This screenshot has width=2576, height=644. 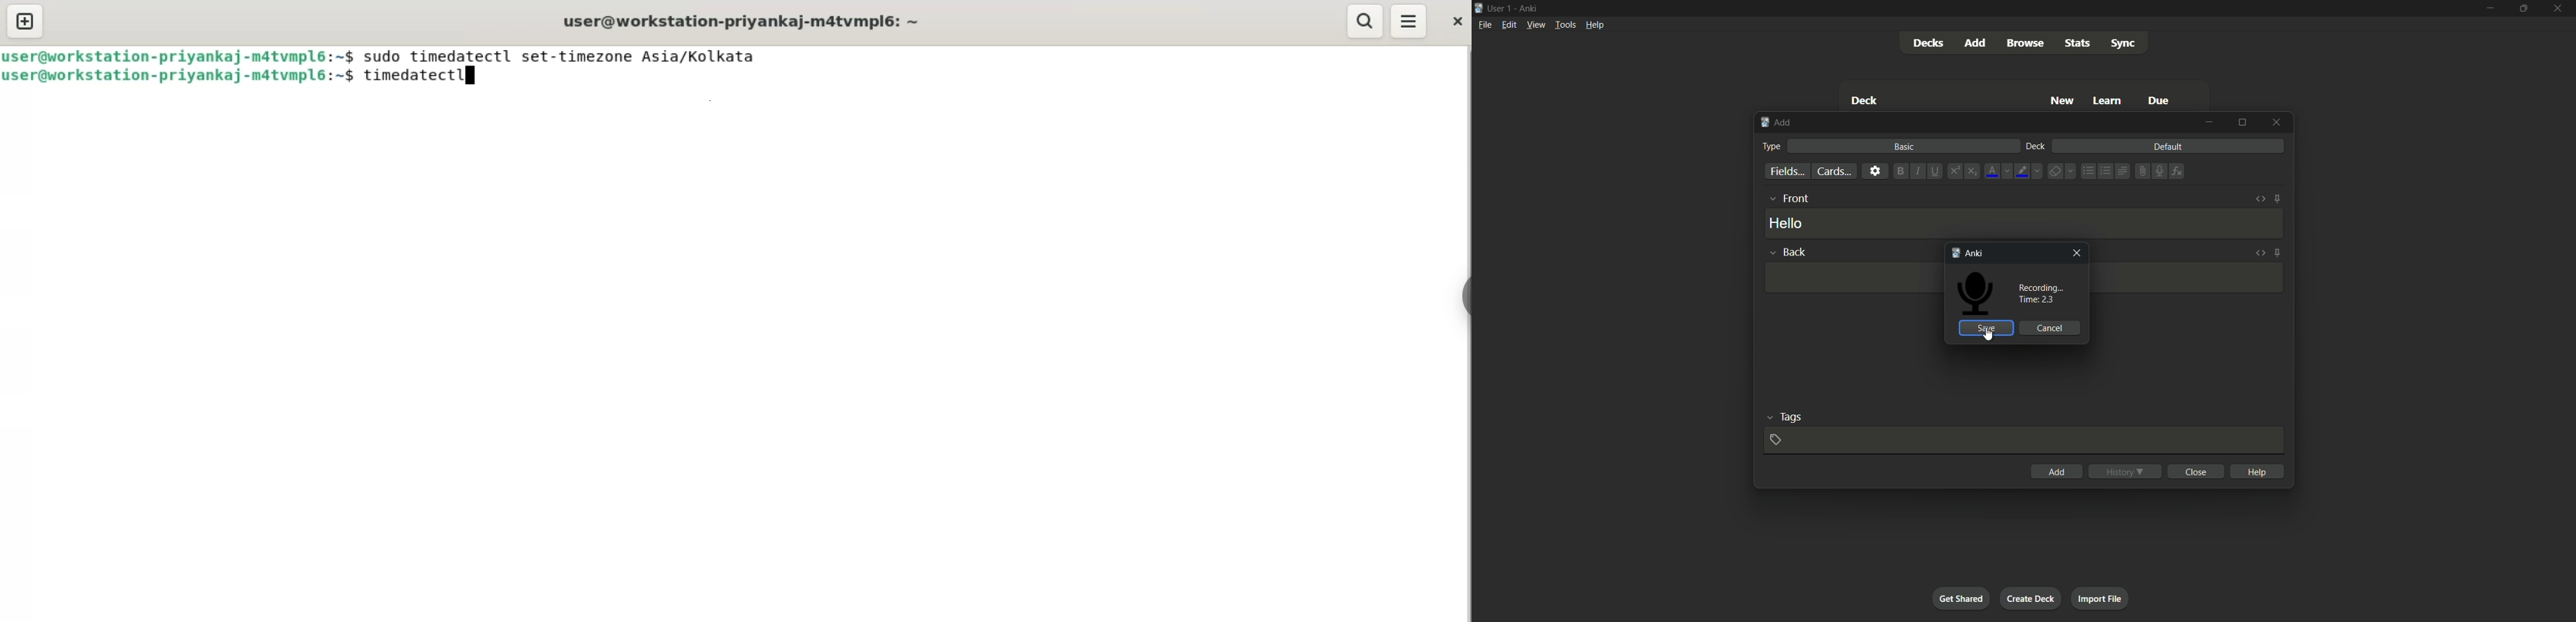 What do you see at coordinates (2125, 44) in the screenshot?
I see `sync` at bounding box center [2125, 44].